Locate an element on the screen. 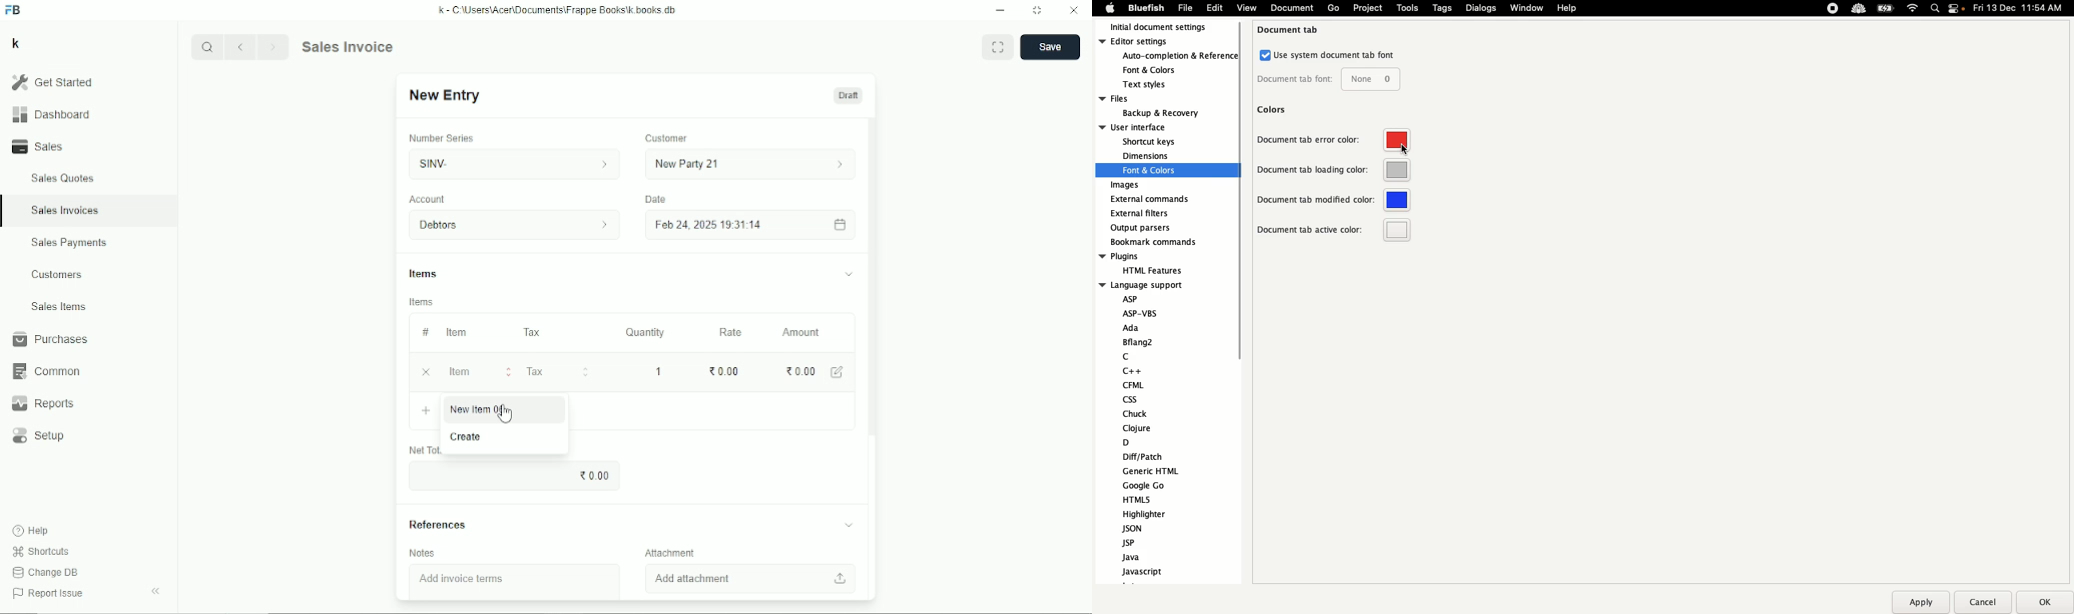  Sales invoices is located at coordinates (64, 210).